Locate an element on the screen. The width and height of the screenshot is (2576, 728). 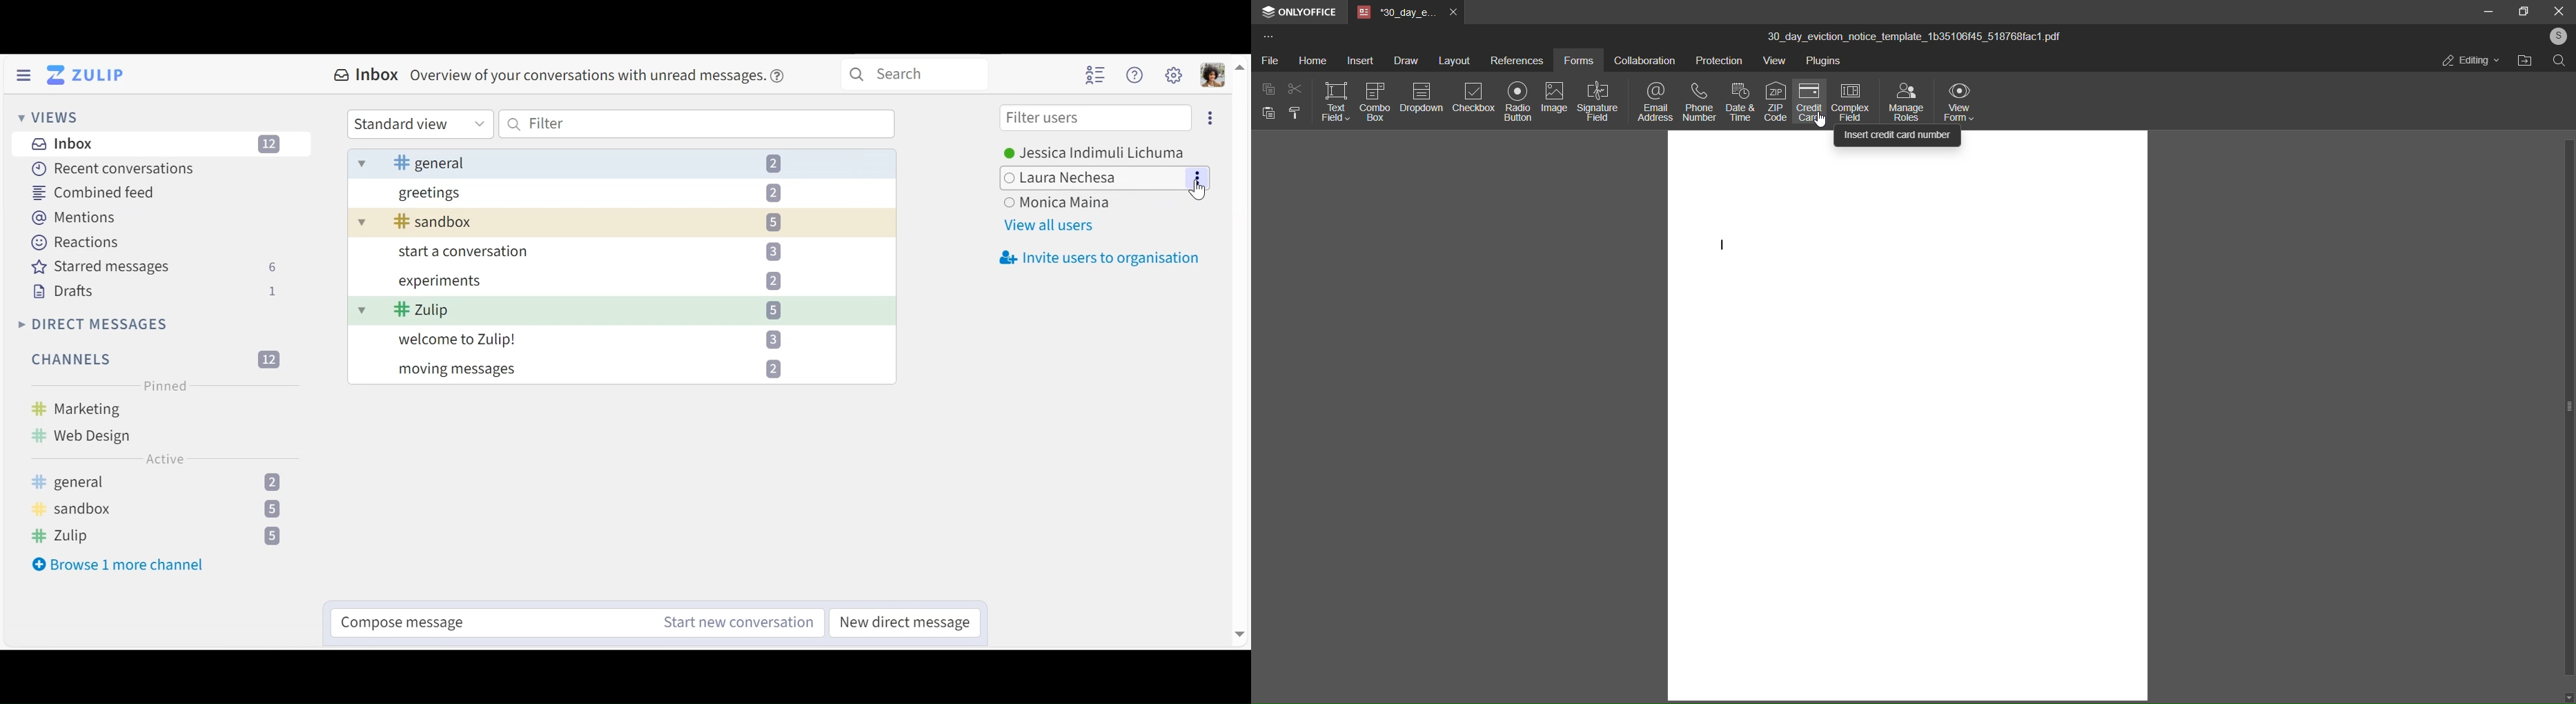
Direct Messages is located at coordinates (93, 324).